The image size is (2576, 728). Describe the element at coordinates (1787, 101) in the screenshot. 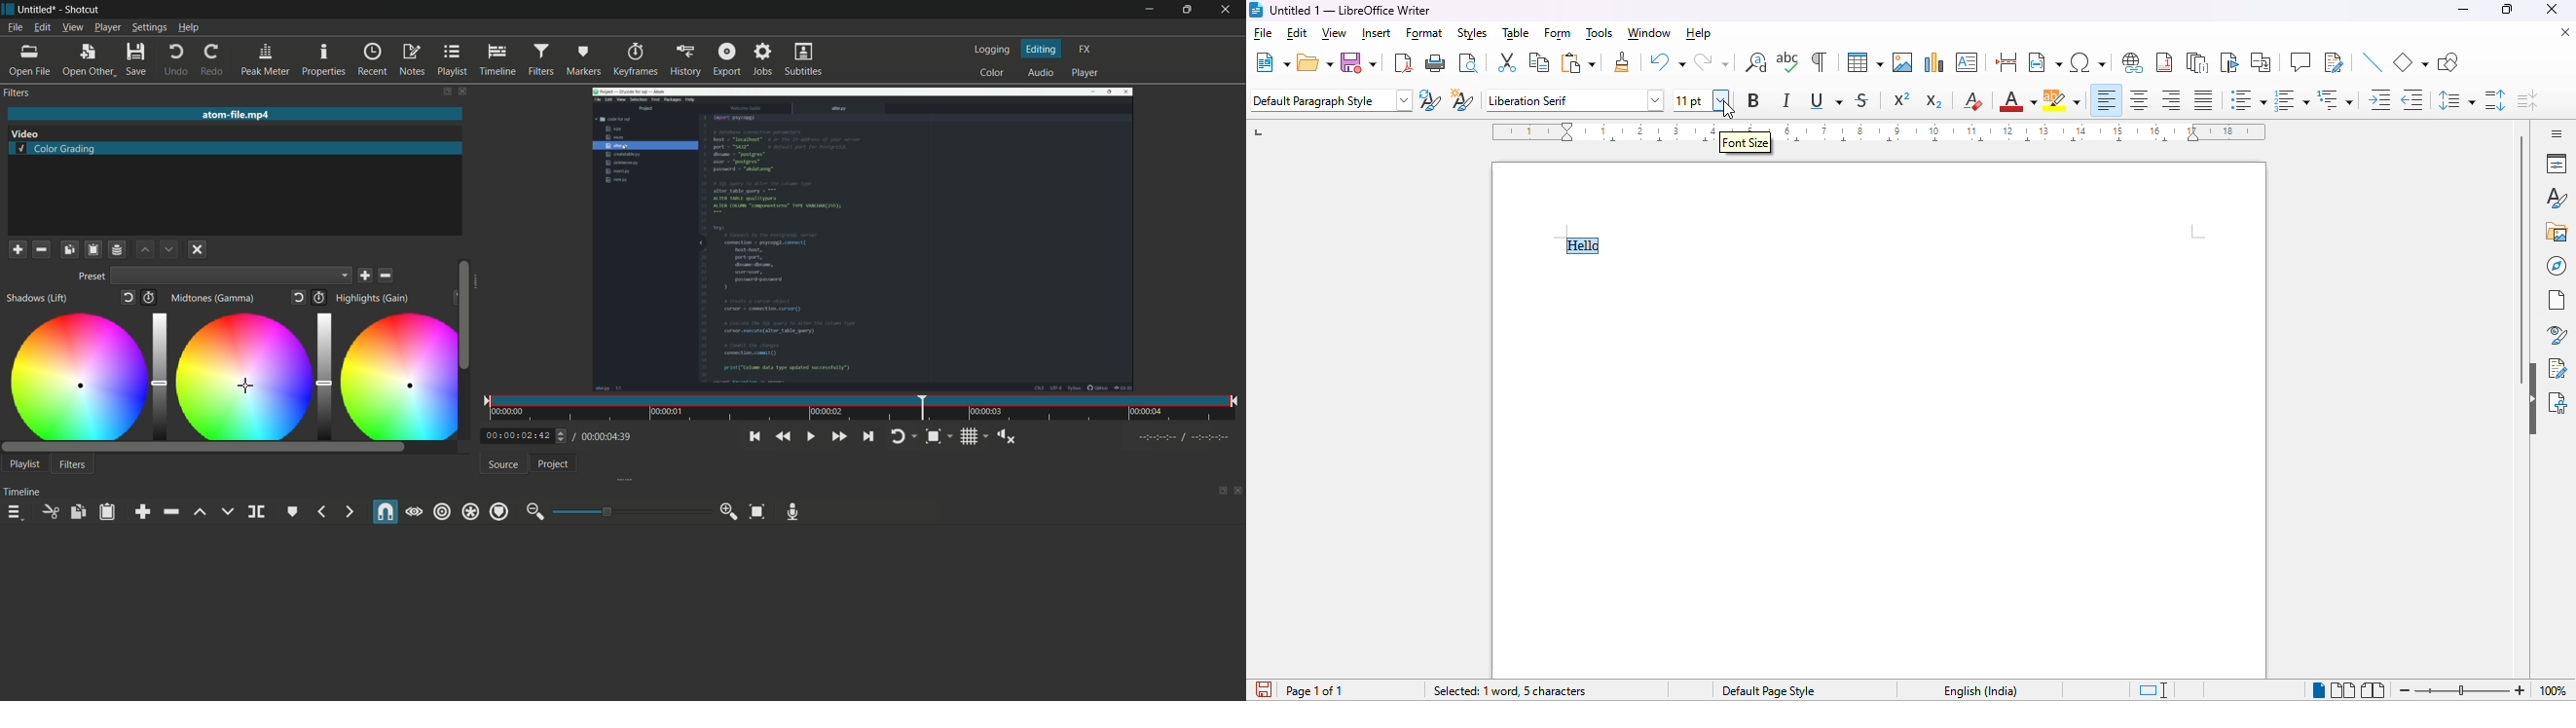

I see `italic` at that location.